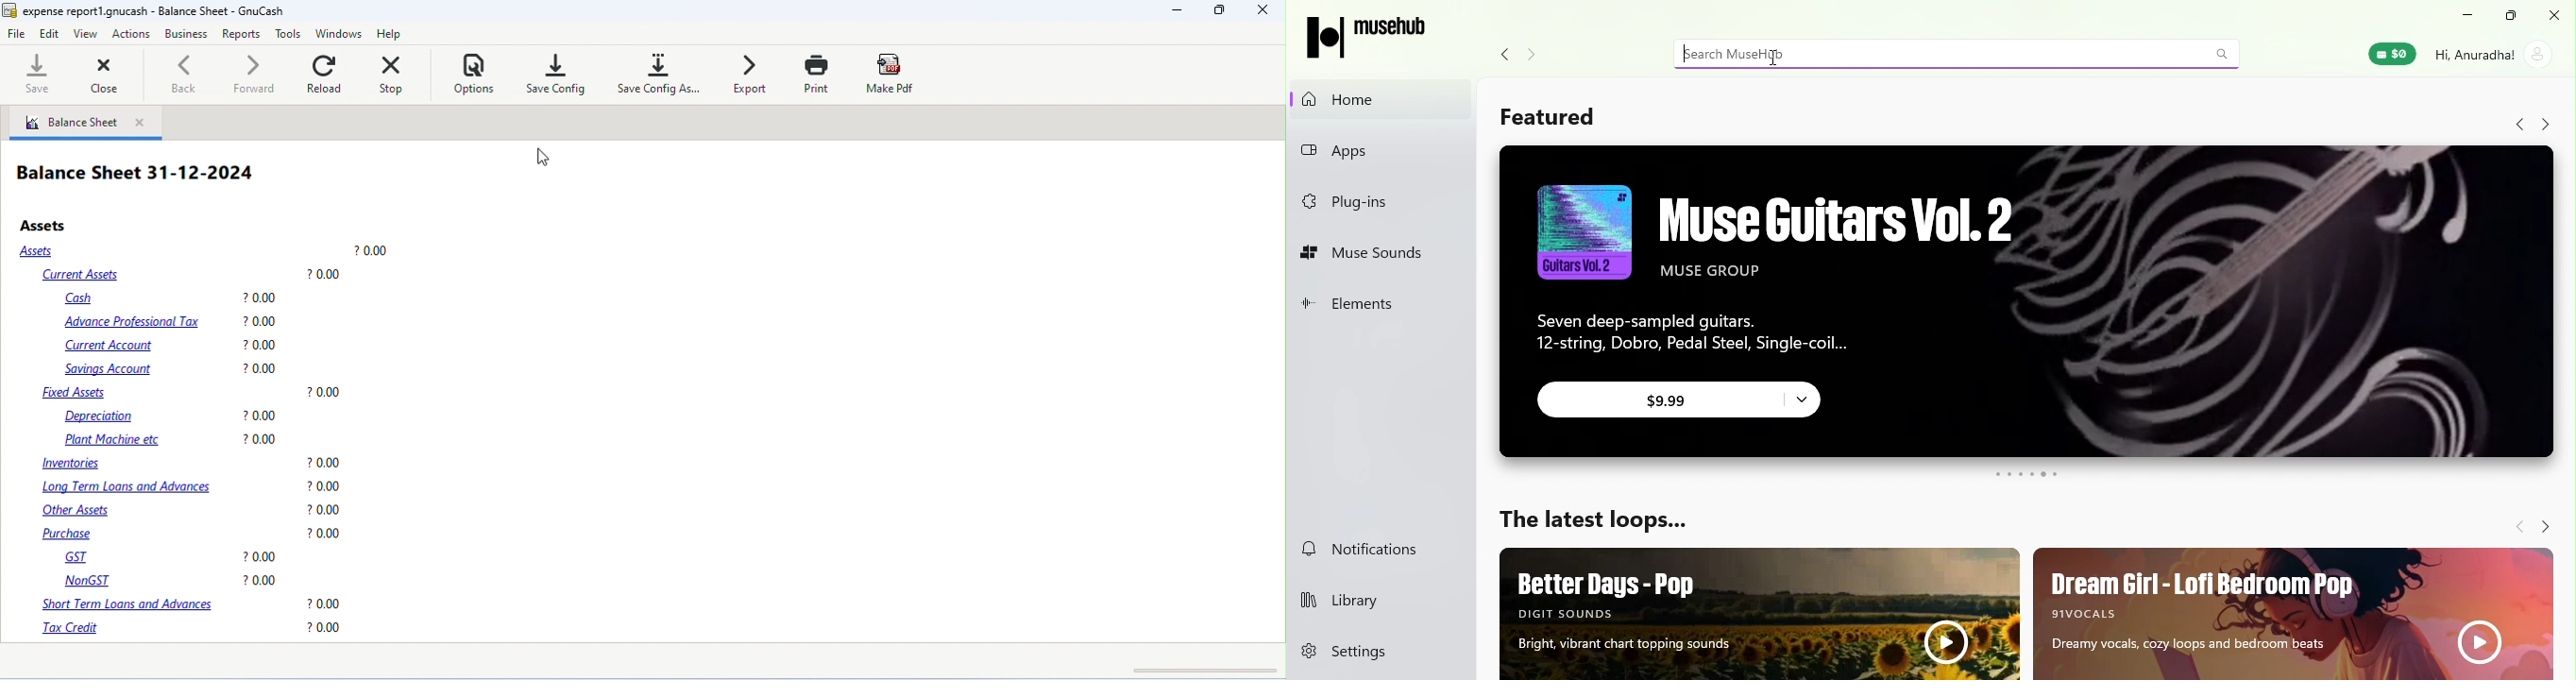 Image resolution: width=2576 pixels, height=700 pixels. What do you see at coordinates (190, 464) in the screenshot?
I see `inventories` at bounding box center [190, 464].